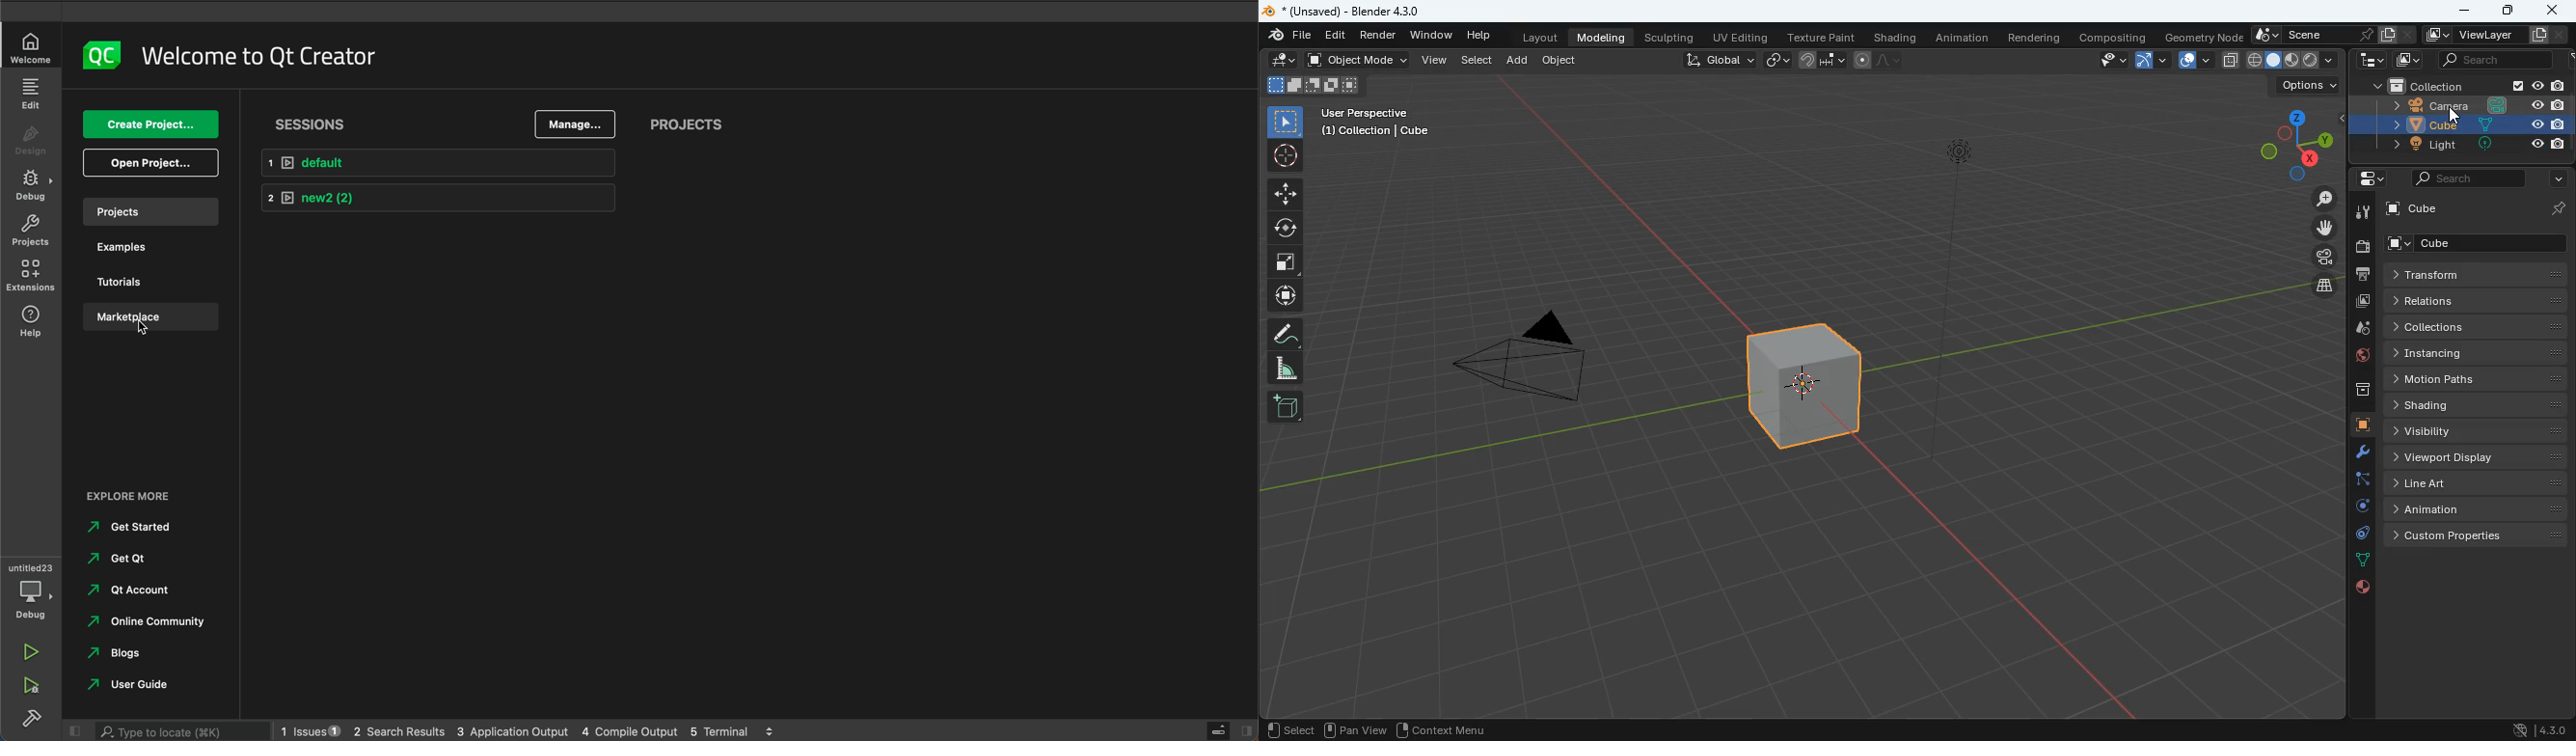  What do you see at coordinates (146, 624) in the screenshot?
I see `` at bounding box center [146, 624].